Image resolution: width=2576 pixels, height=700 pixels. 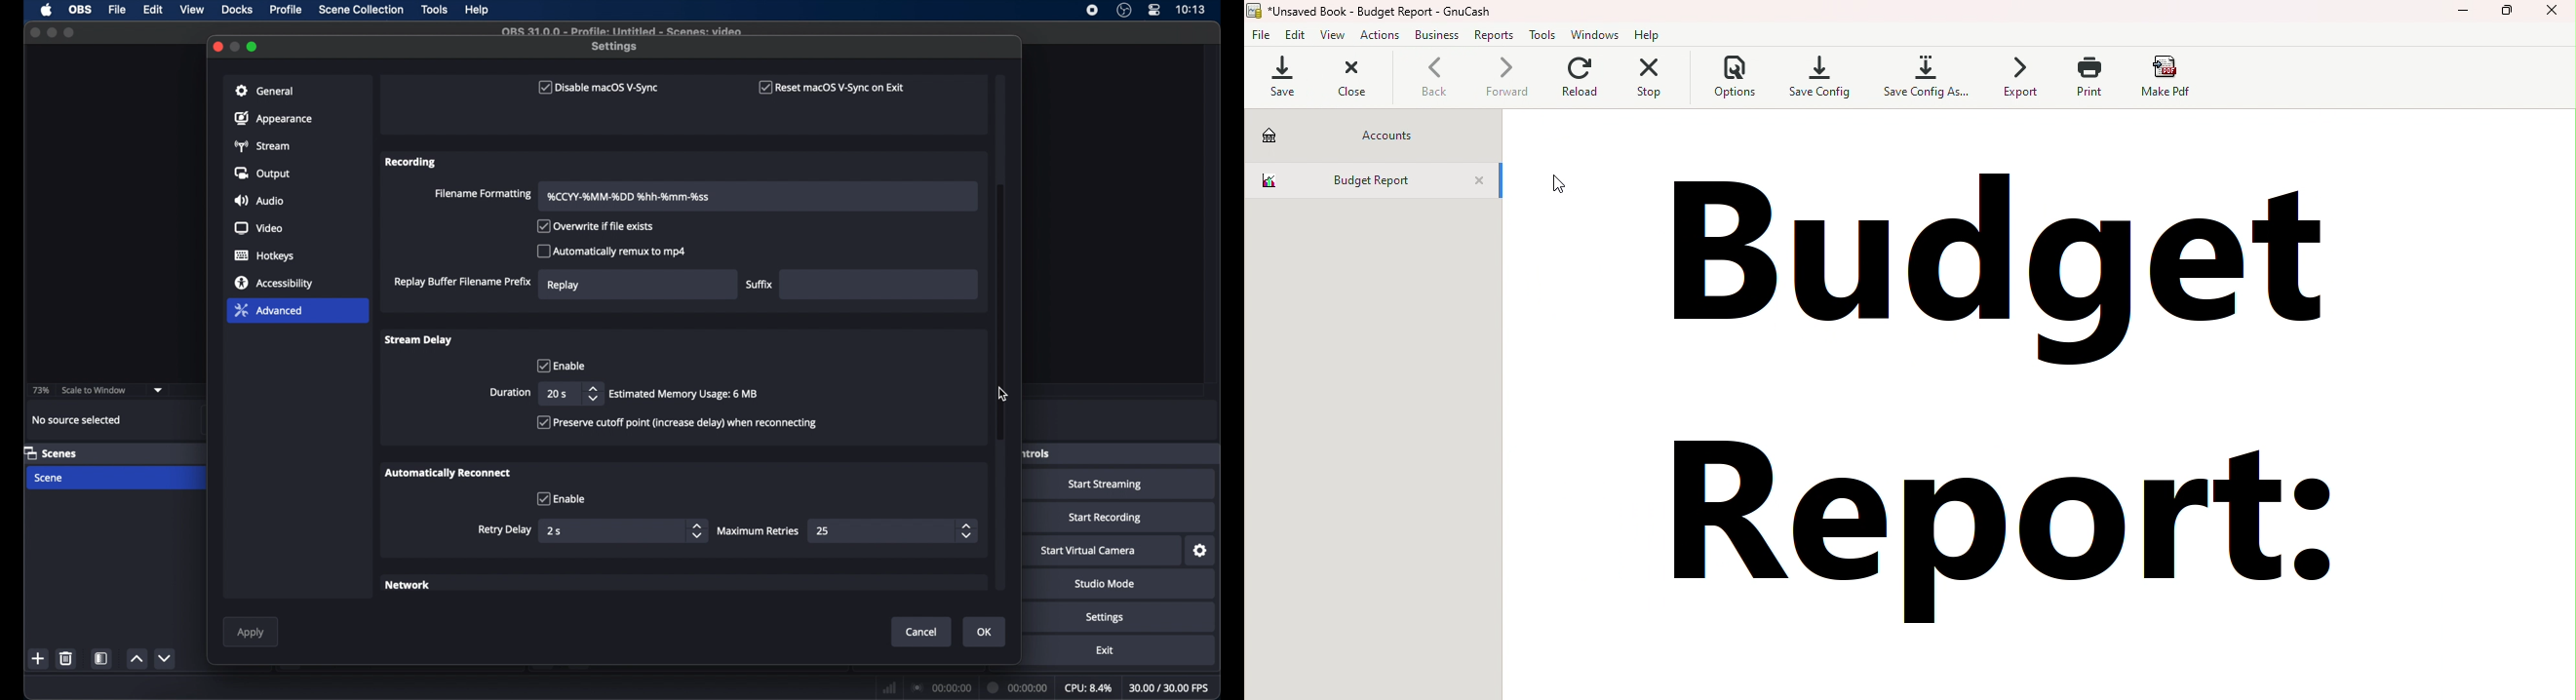 What do you see at coordinates (65, 658) in the screenshot?
I see `delete` at bounding box center [65, 658].